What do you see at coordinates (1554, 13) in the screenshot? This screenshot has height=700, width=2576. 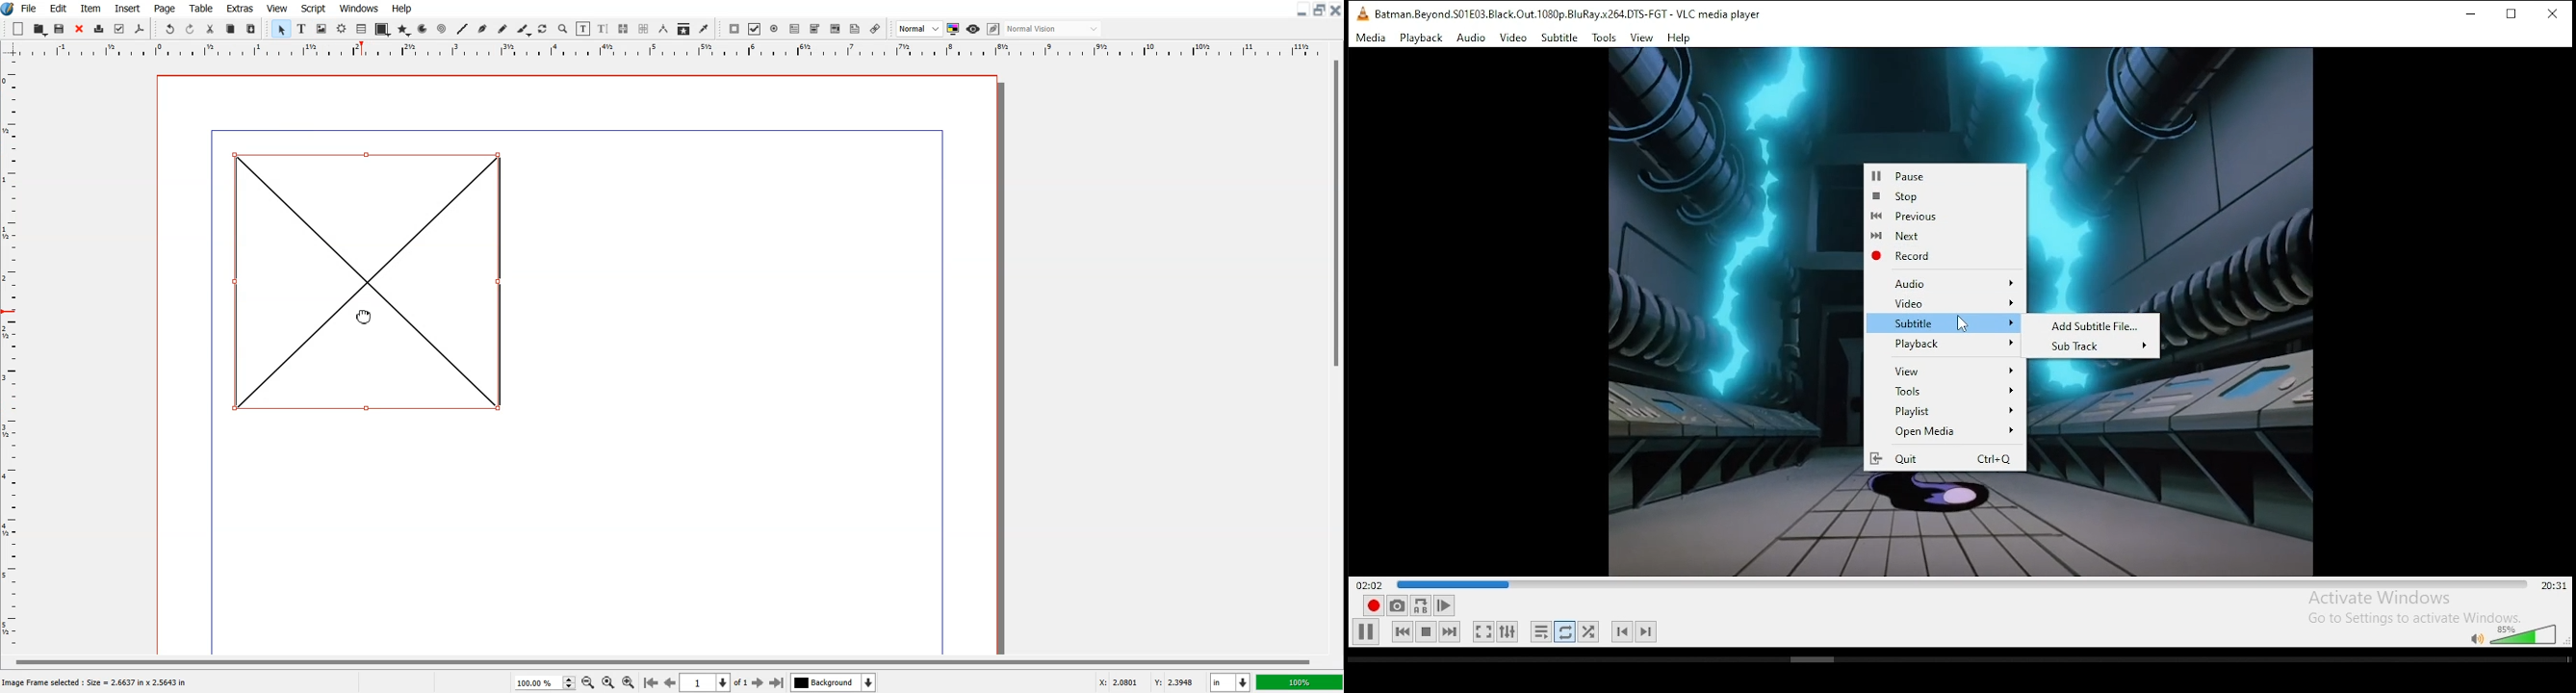 I see `VLC icon and file name` at bounding box center [1554, 13].